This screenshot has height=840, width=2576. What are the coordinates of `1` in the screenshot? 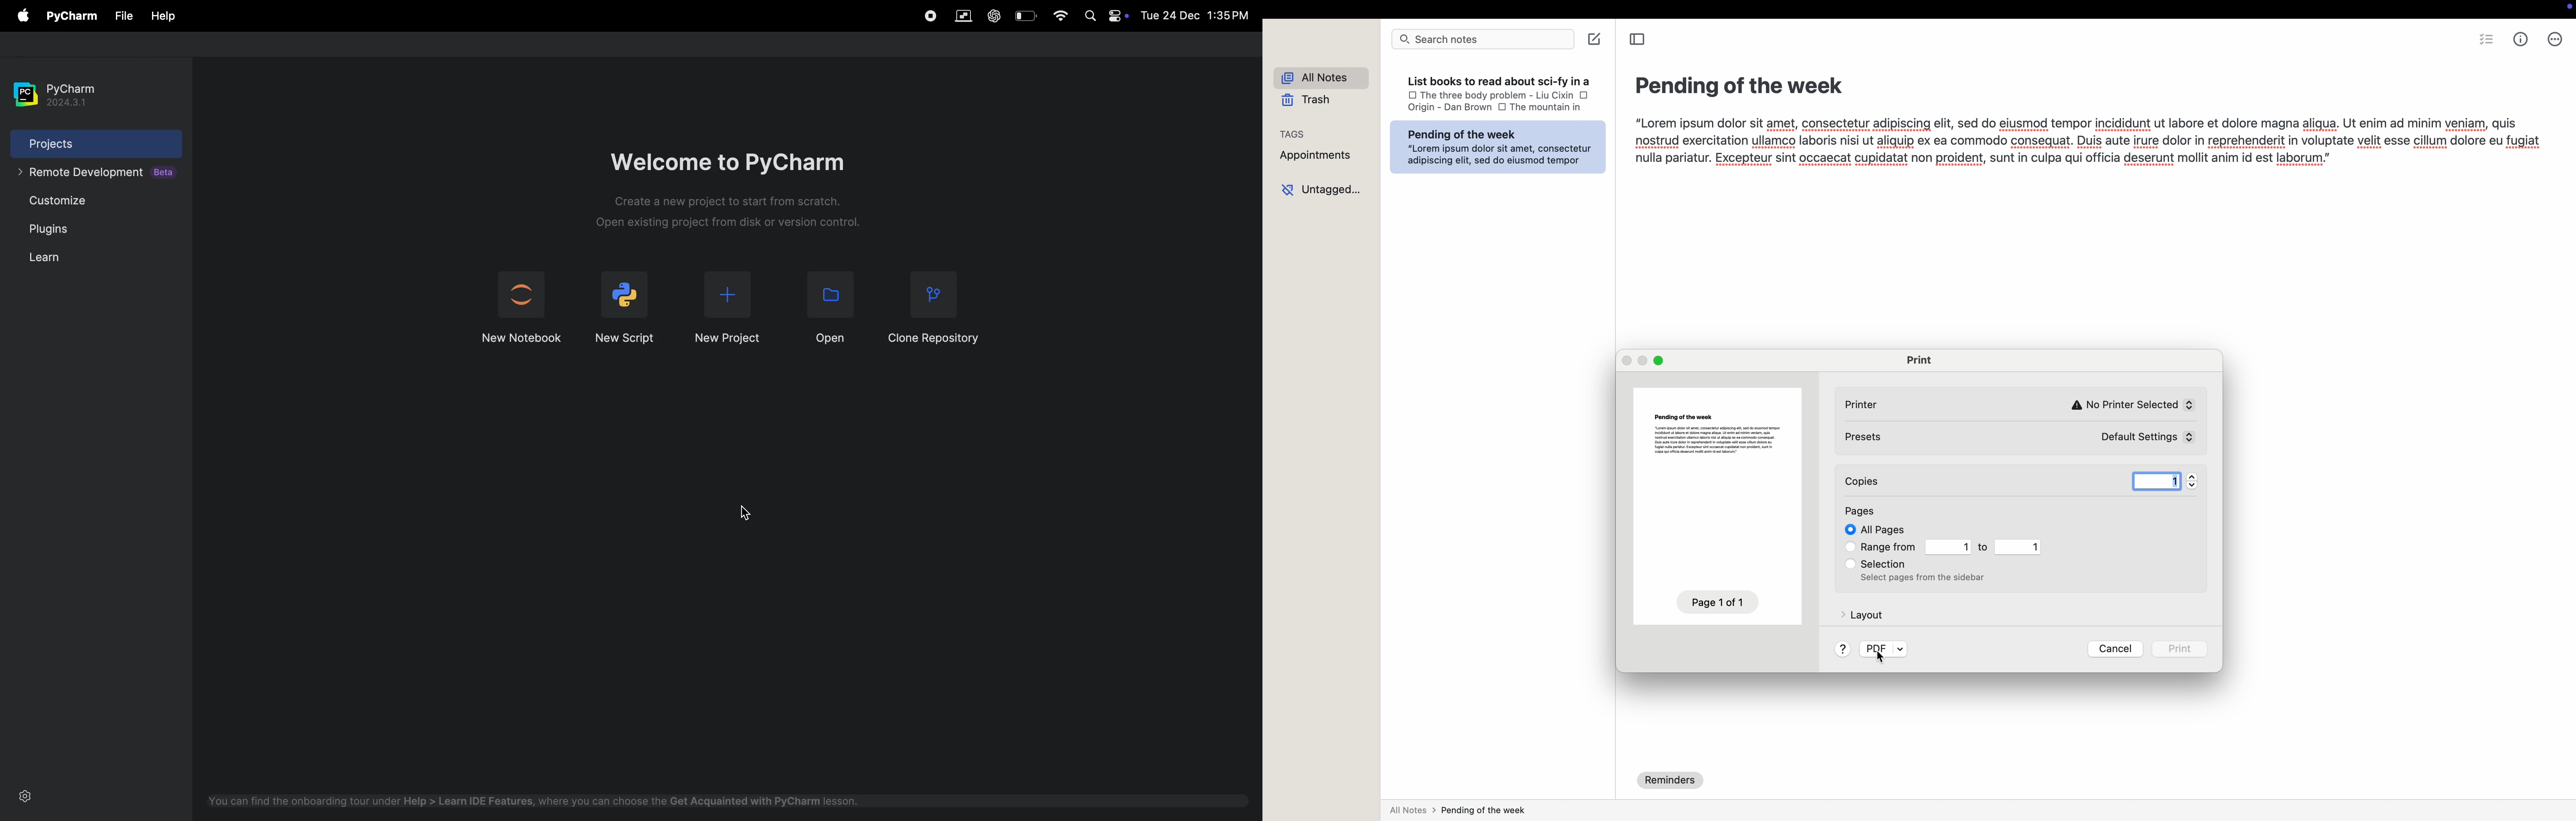 It's located at (2019, 548).